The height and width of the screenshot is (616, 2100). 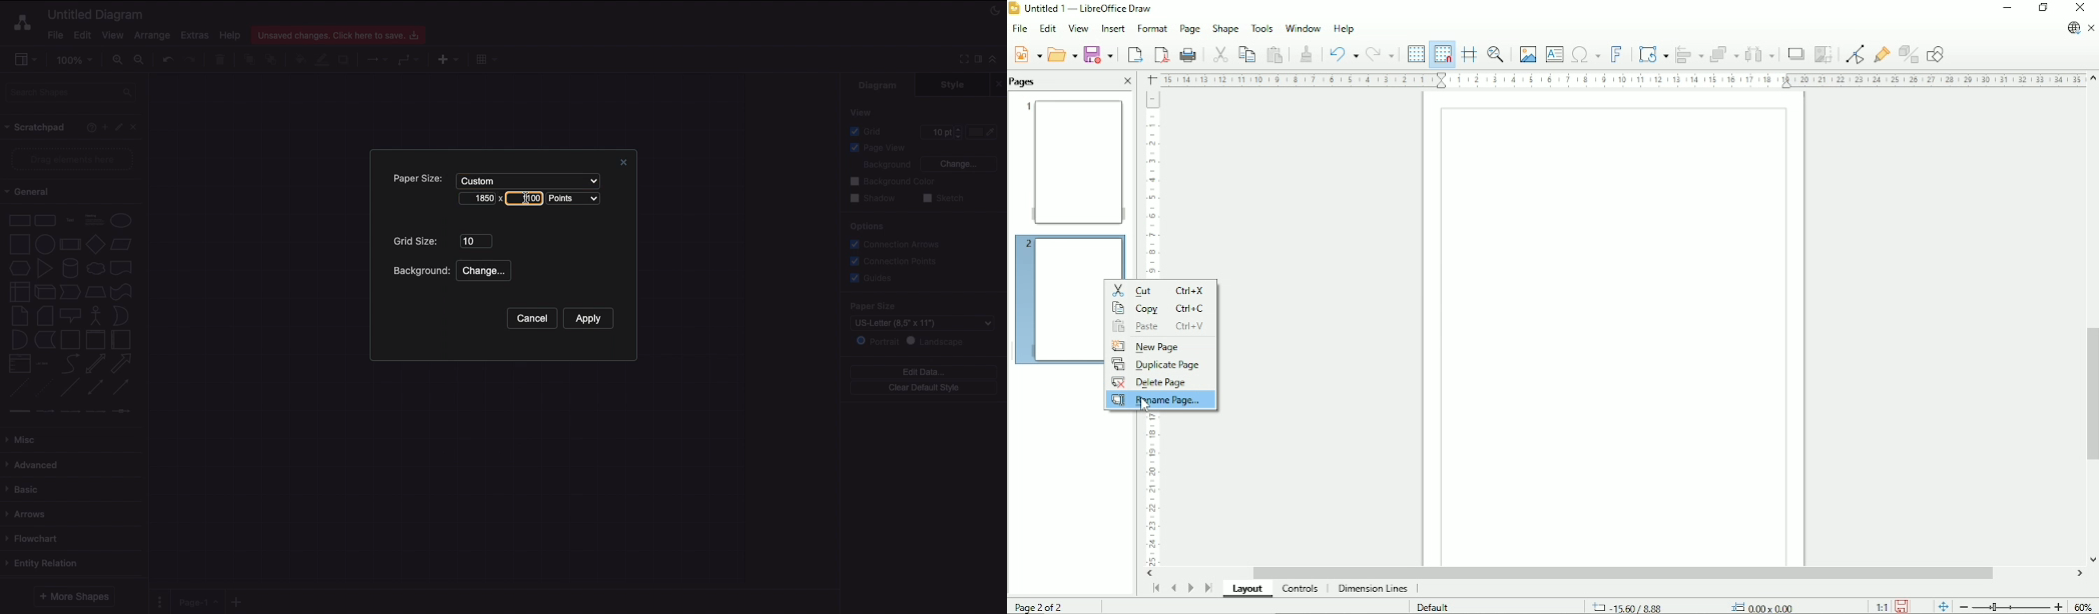 I want to click on Horizontal container, so click(x=122, y=339).